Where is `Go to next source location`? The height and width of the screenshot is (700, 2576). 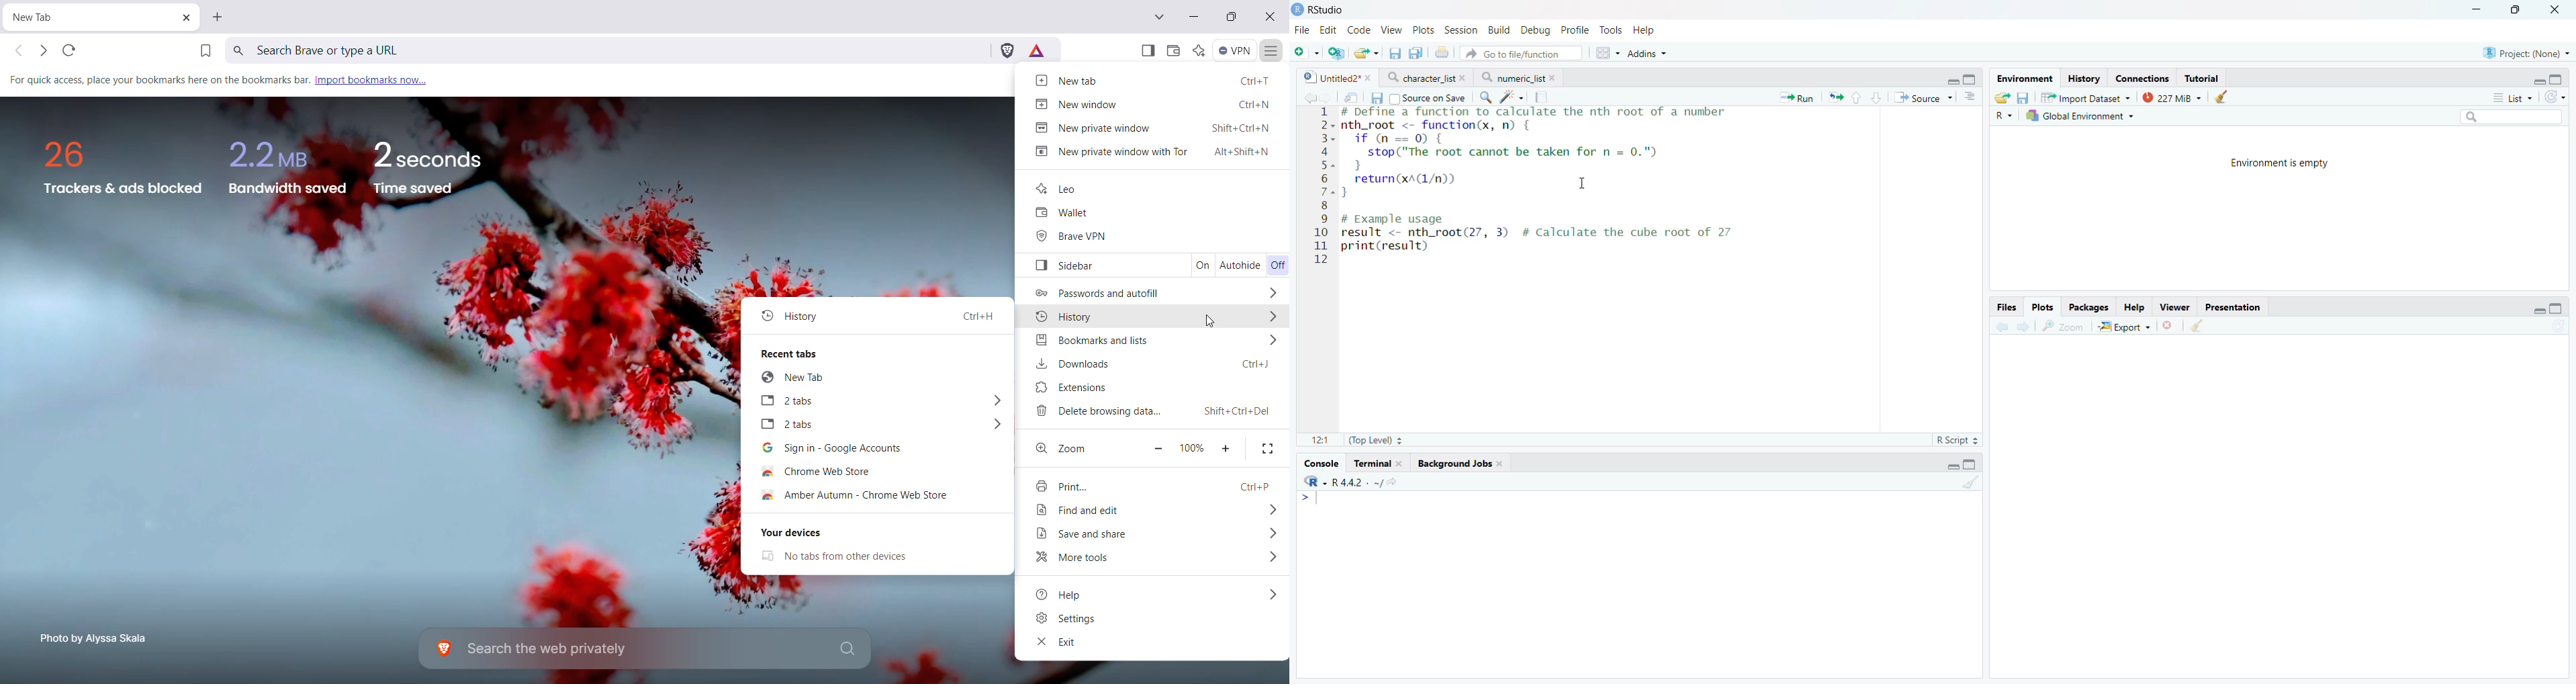
Go to next source location is located at coordinates (1326, 99).